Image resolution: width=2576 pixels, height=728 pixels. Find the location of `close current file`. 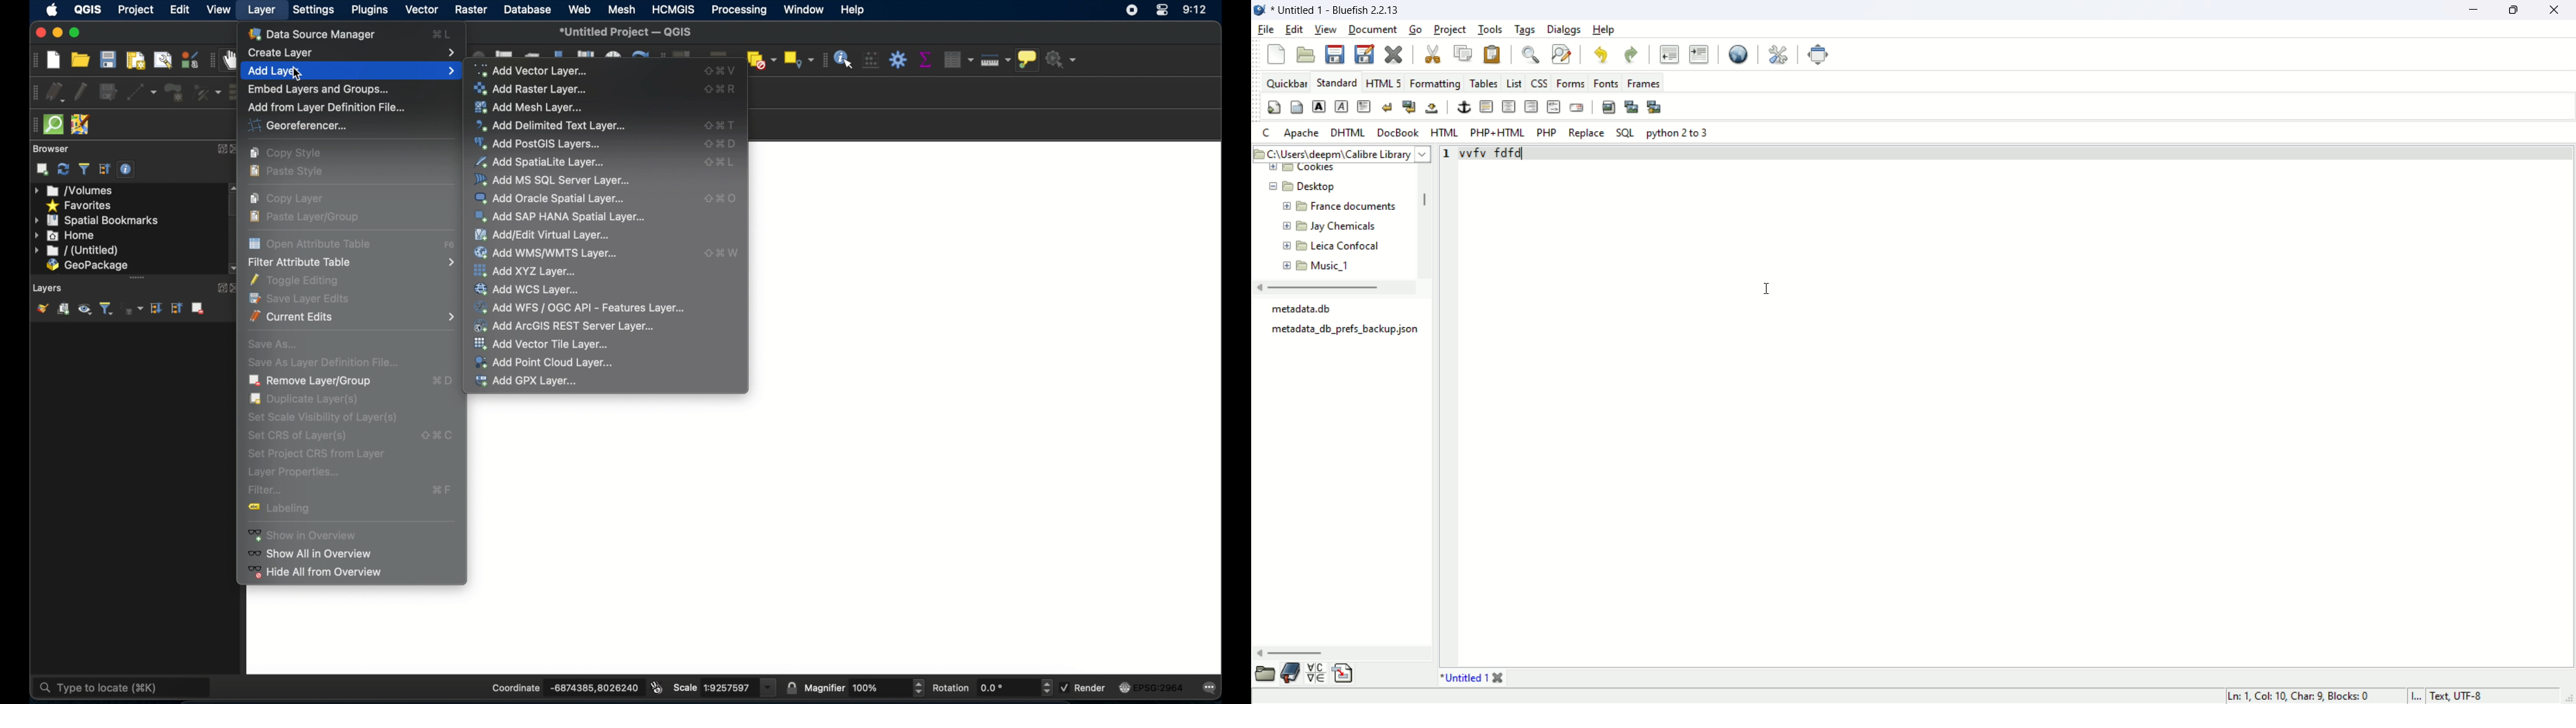

close current file is located at coordinates (1393, 55).